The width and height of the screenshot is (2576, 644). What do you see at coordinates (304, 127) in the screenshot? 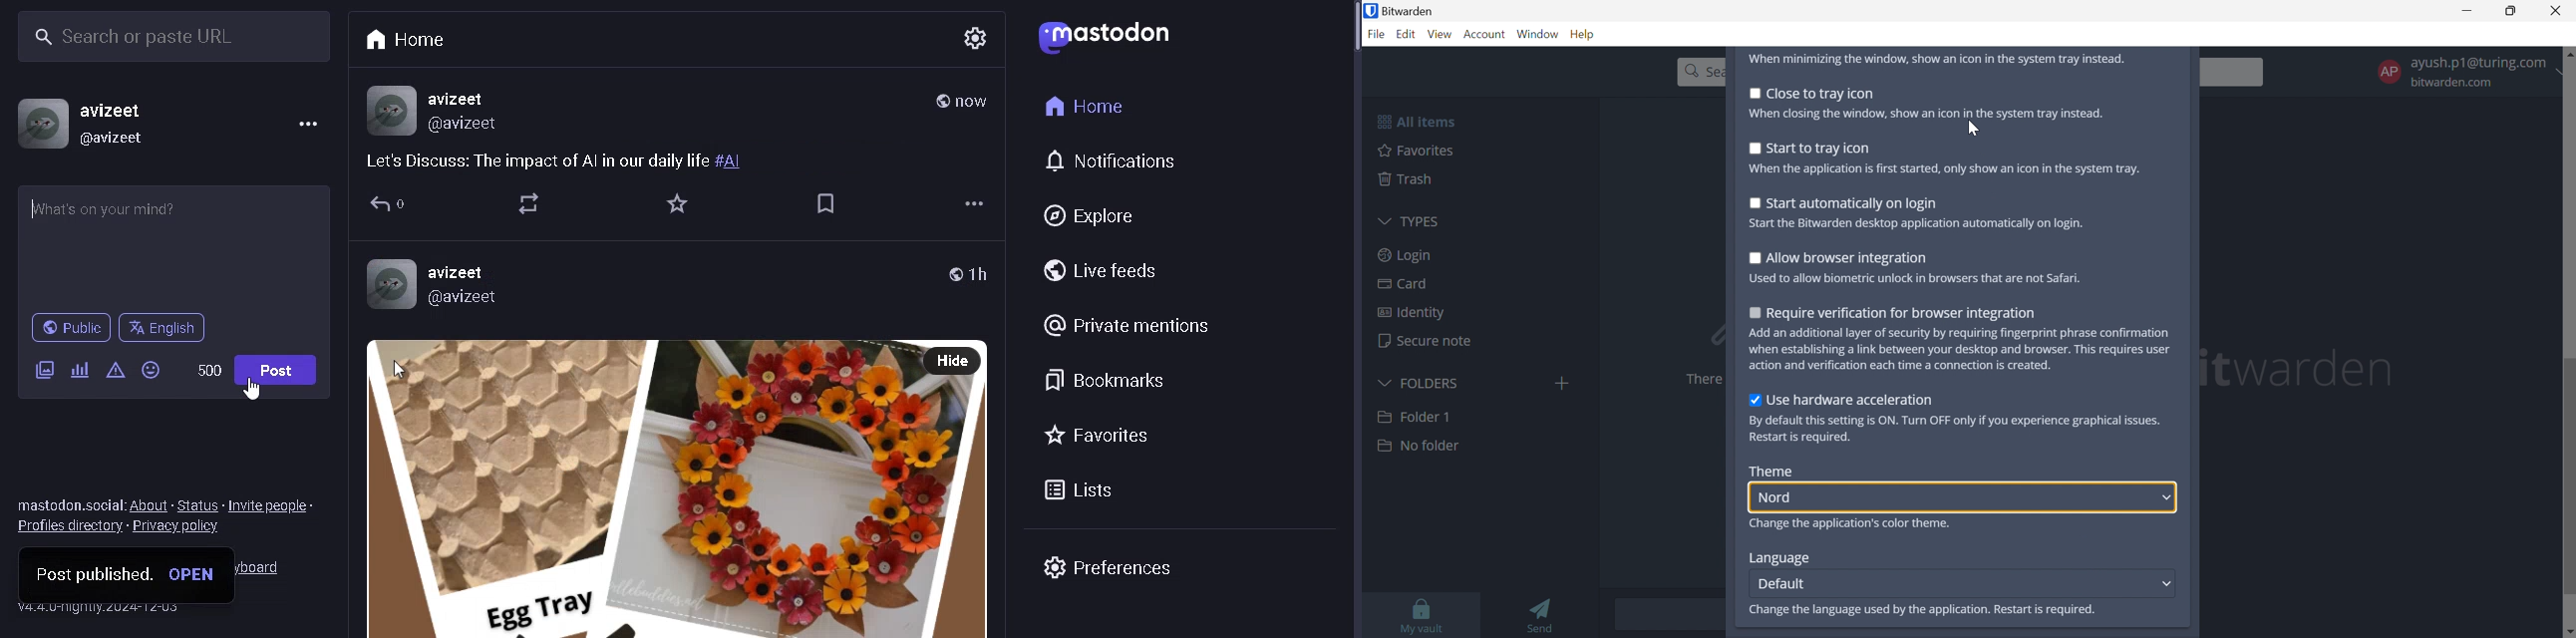
I see `MENU` at bounding box center [304, 127].